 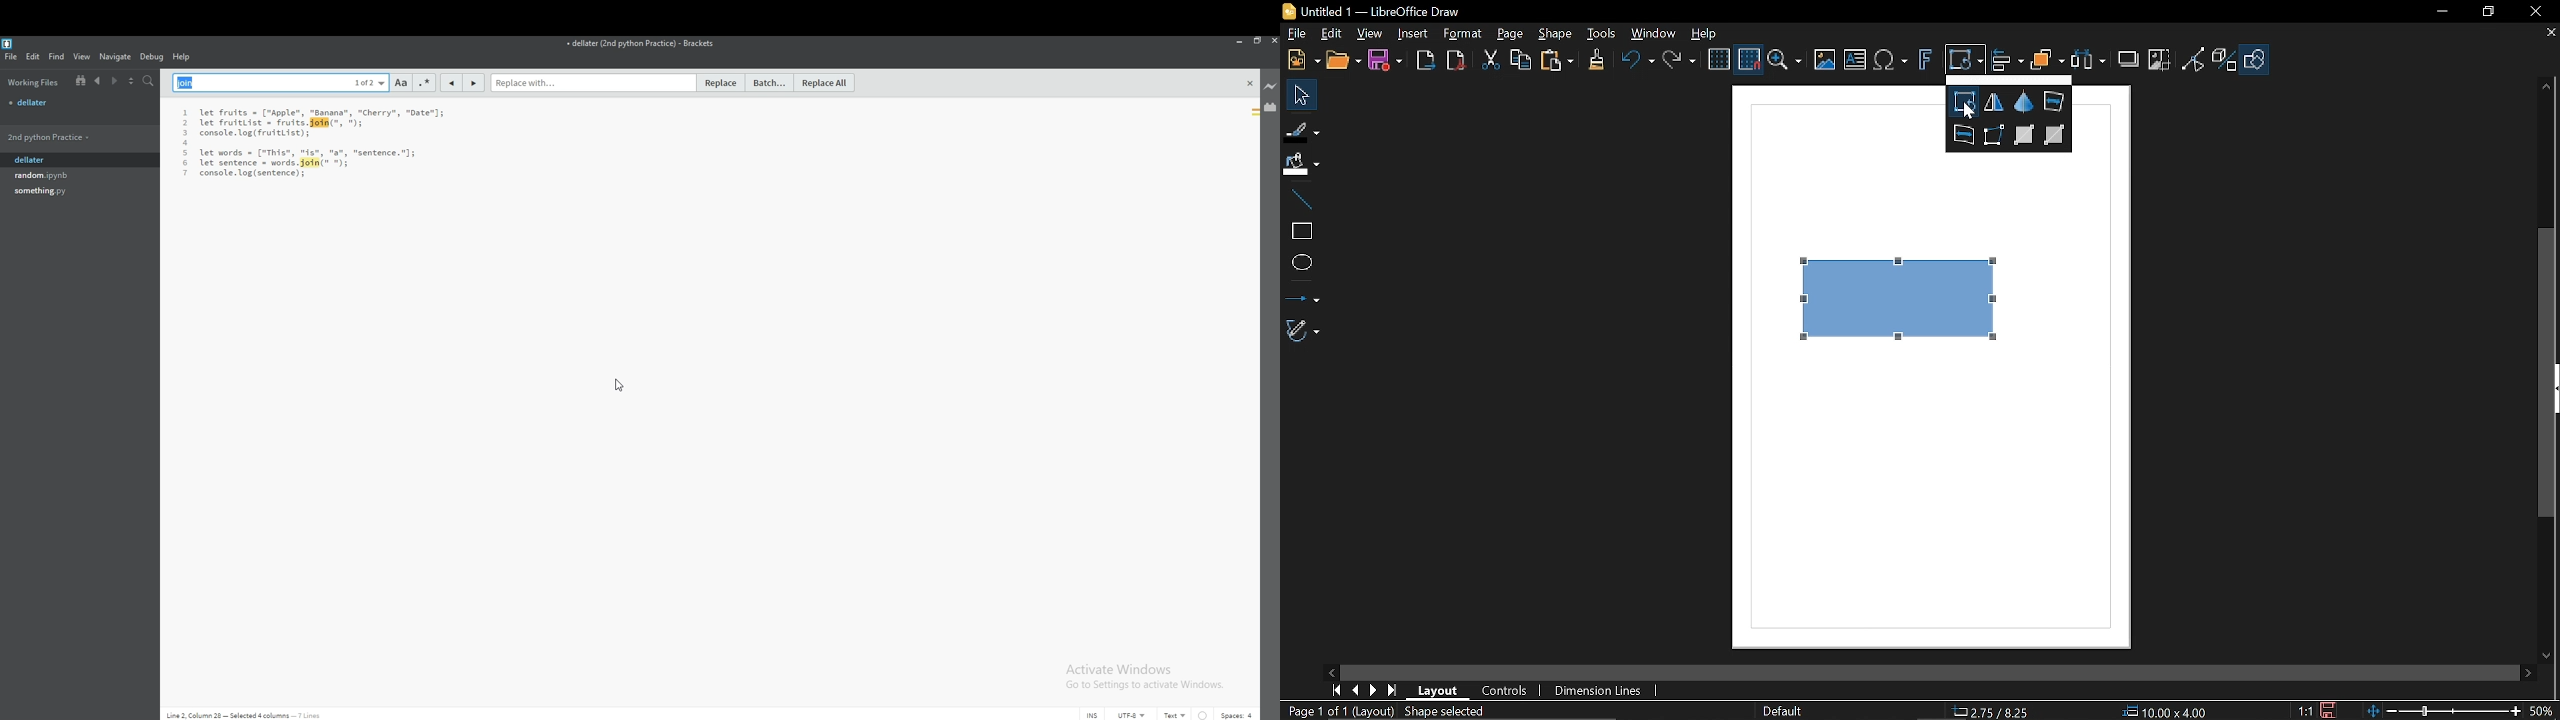 I want to click on MOve left, so click(x=1332, y=671).